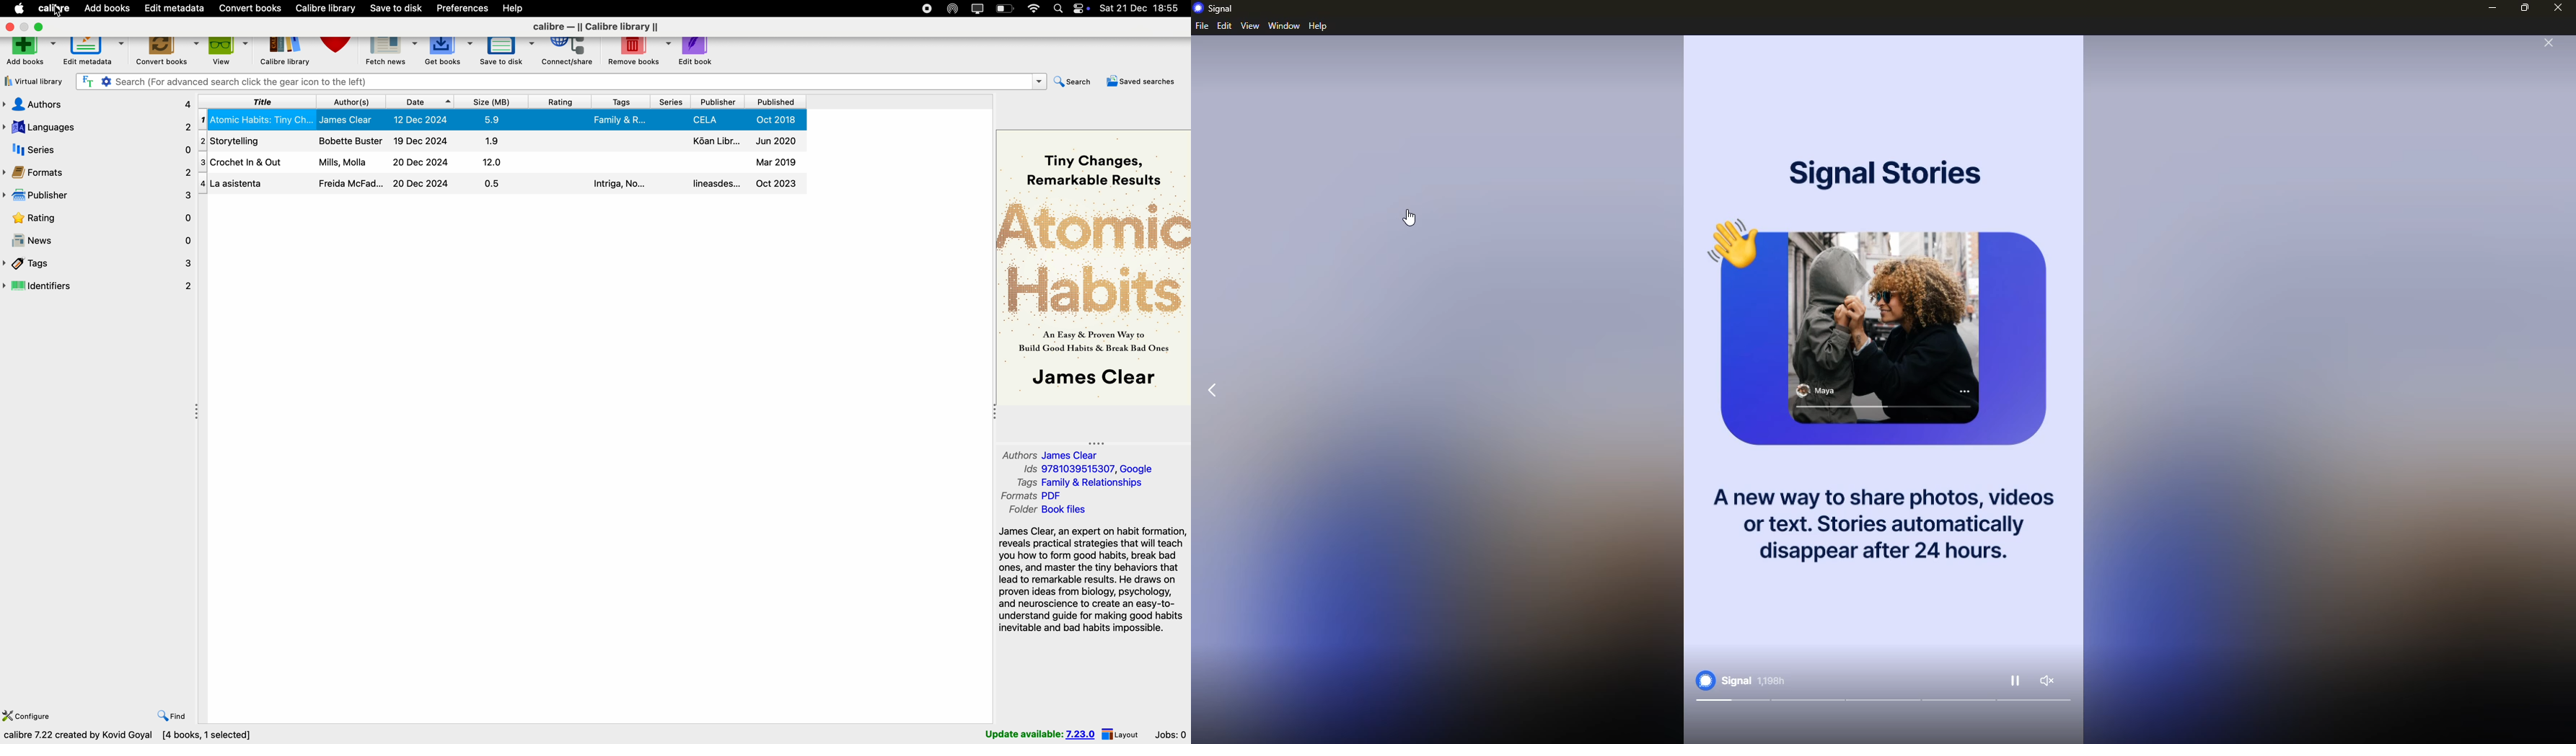  What do you see at coordinates (328, 9) in the screenshot?
I see `Calibre library` at bounding box center [328, 9].